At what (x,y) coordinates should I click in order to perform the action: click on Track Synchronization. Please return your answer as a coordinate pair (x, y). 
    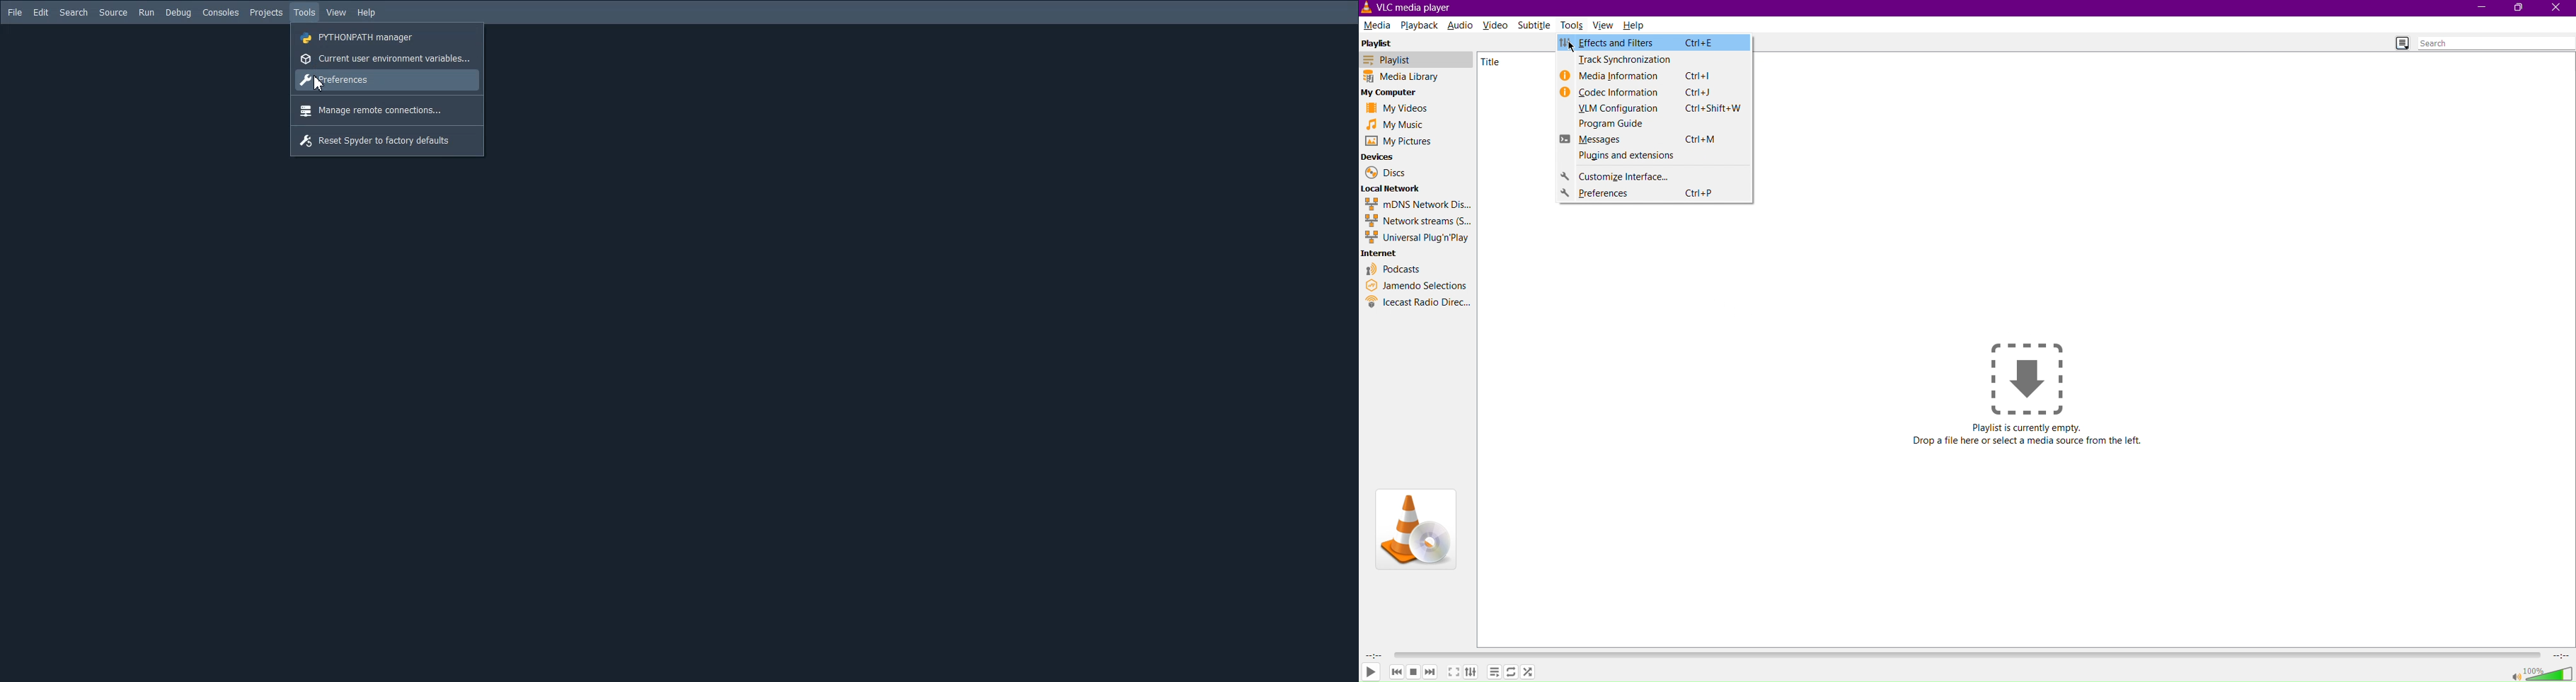
    Looking at the image, I should click on (1655, 61).